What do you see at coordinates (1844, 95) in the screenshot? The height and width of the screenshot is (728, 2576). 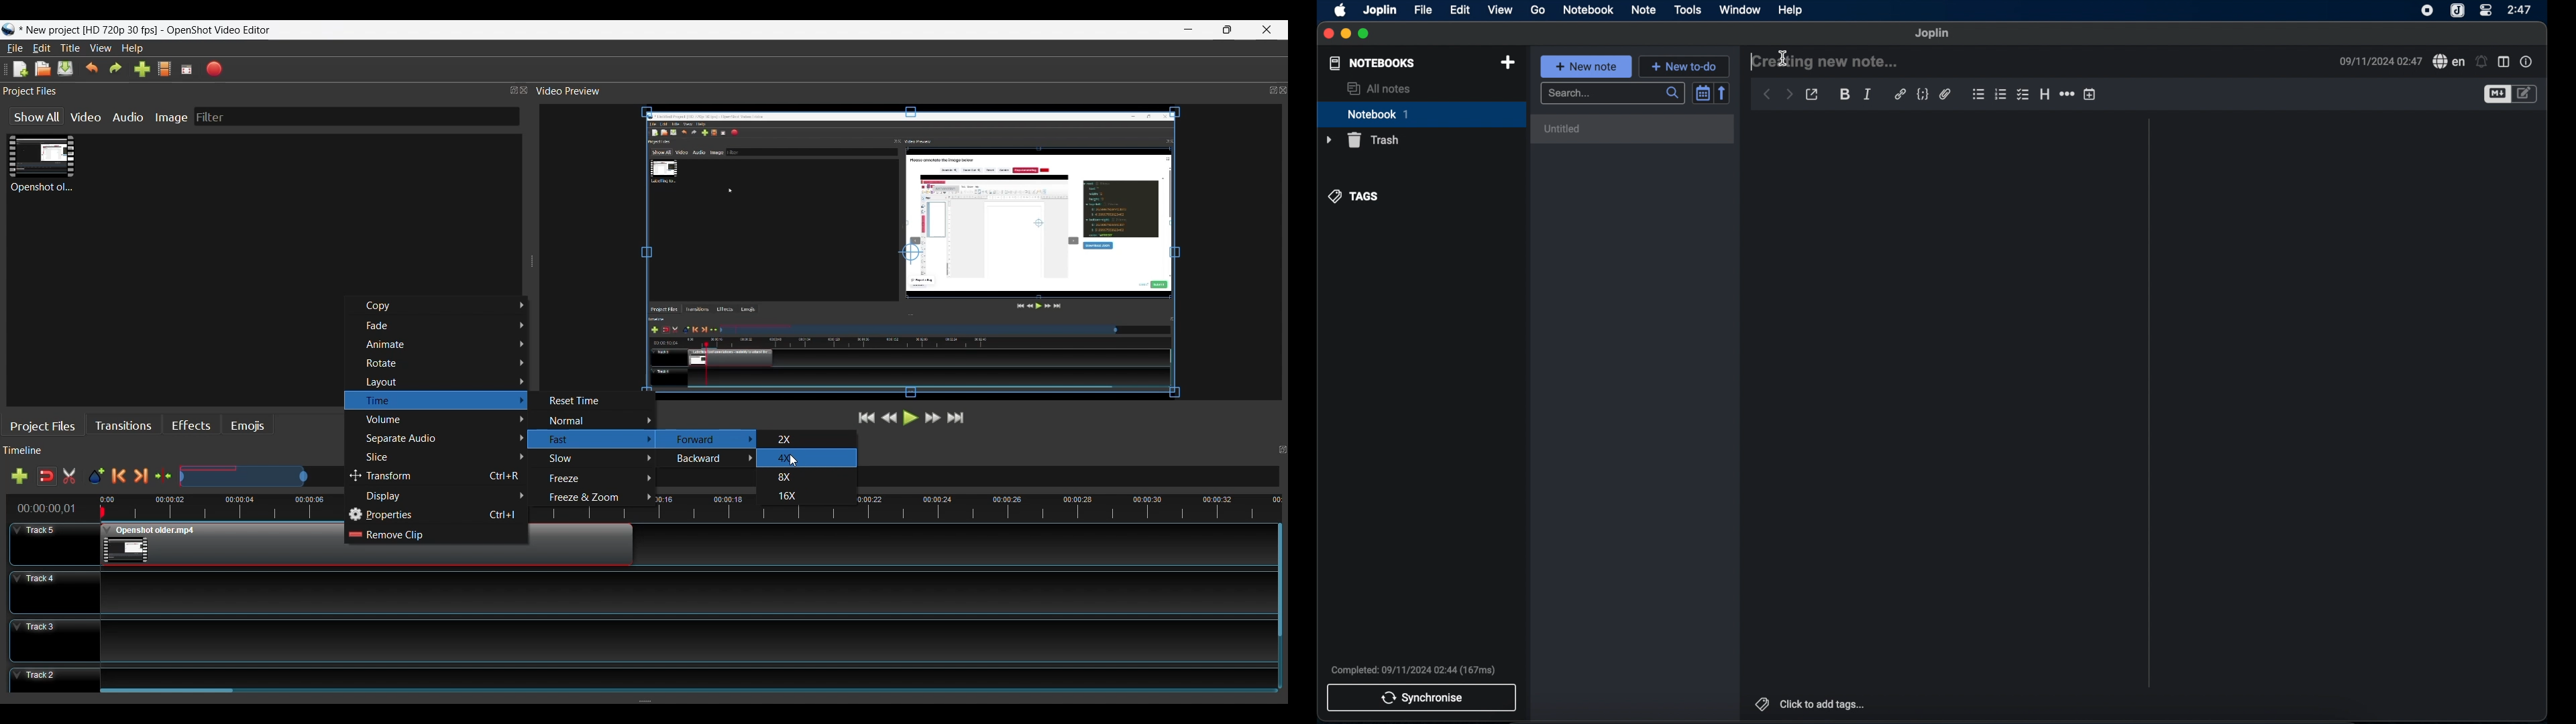 I see `bold` at bounding box center [1844, 95].